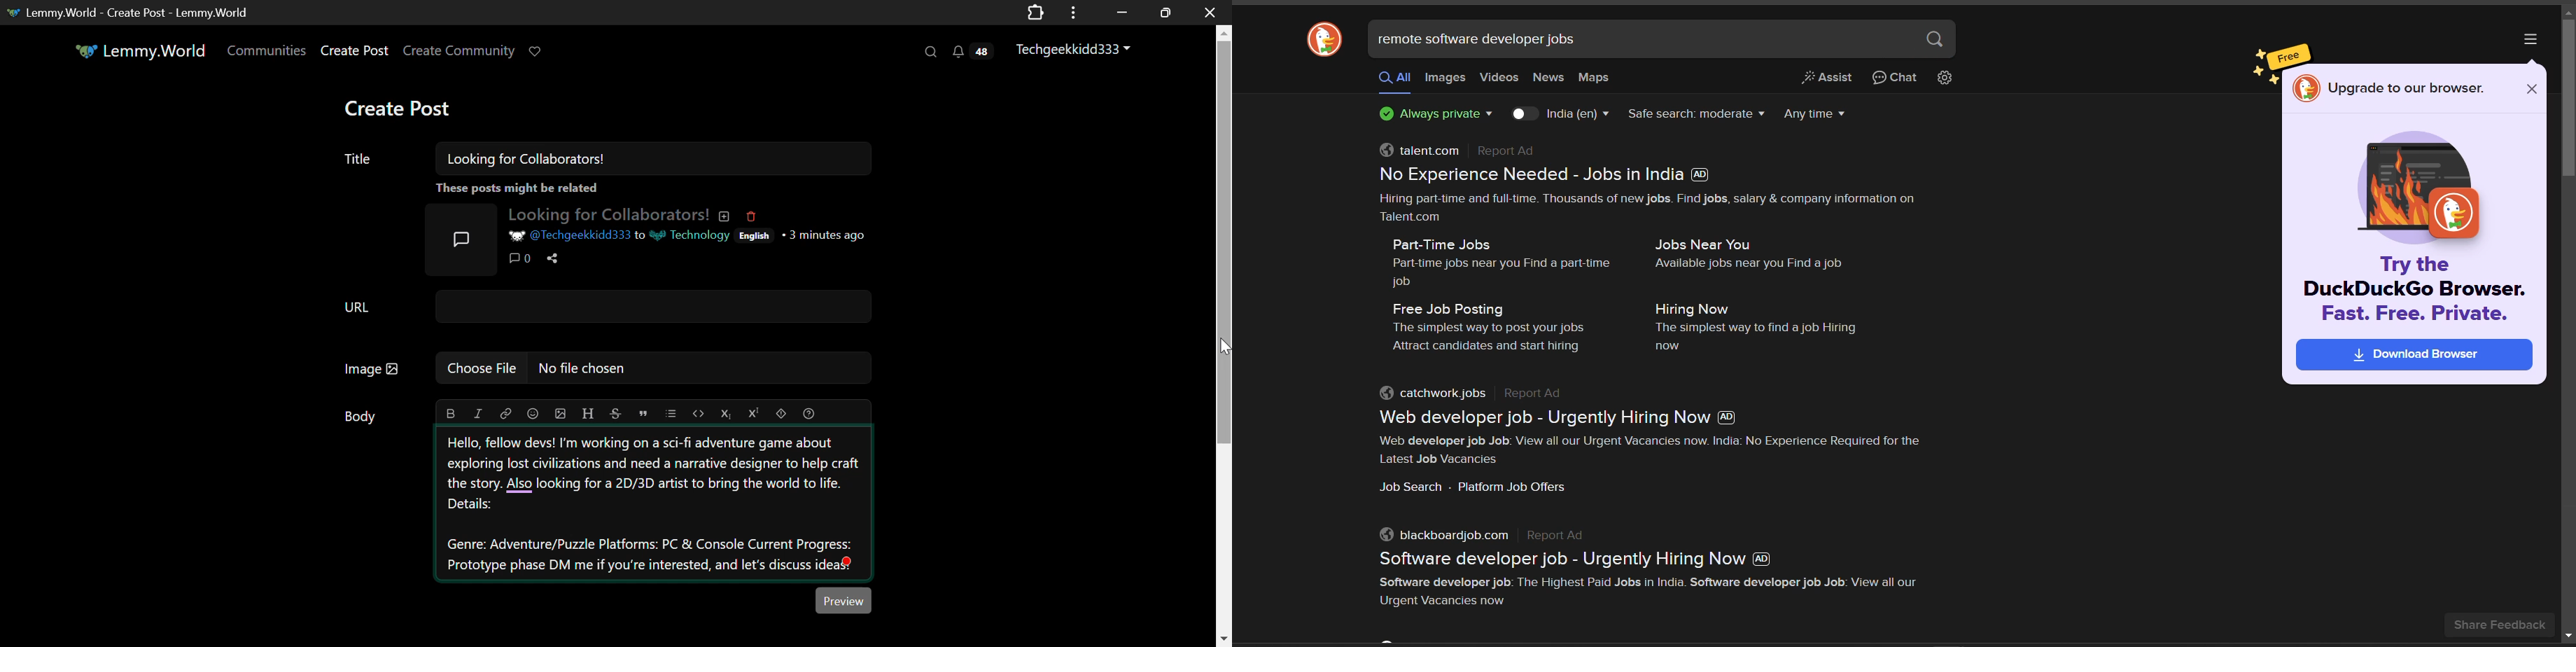 This screenshot has width=2576, height=672. What do you see at coordinates (617, 214) in the screenshot?
I see `Looking for Collaborators` at bounding box center [617, 214].